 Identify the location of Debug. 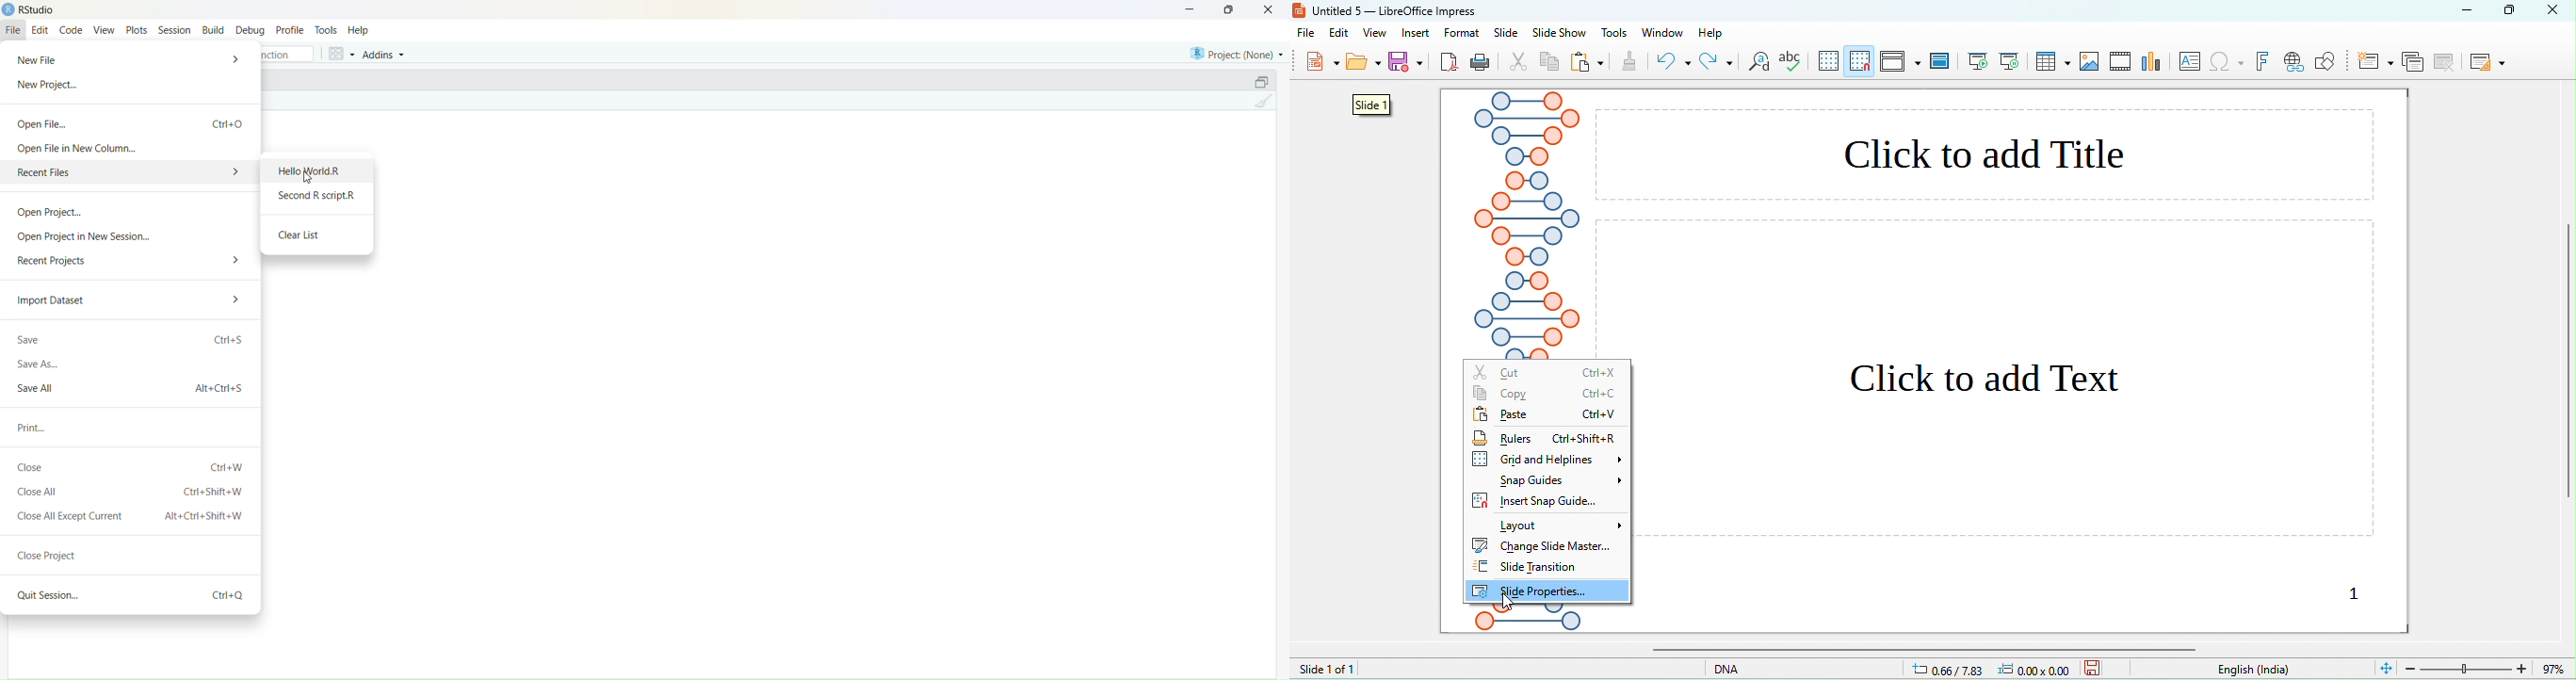
(251, 32).